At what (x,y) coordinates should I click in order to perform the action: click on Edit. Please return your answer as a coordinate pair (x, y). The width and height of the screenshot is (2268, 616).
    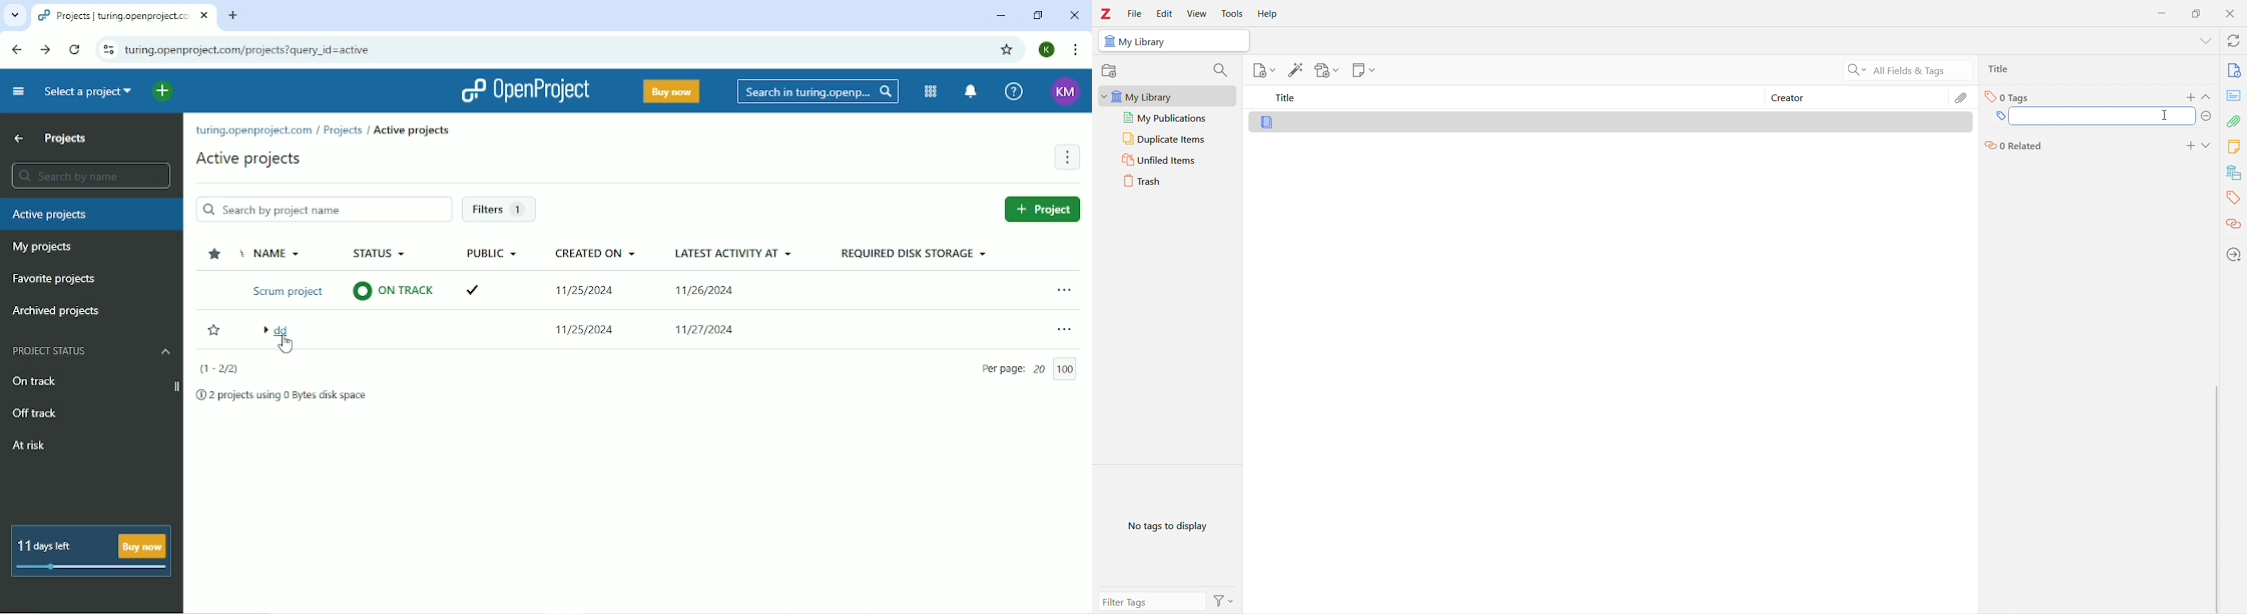
    Looking at the image, I should click on (1163, 11).